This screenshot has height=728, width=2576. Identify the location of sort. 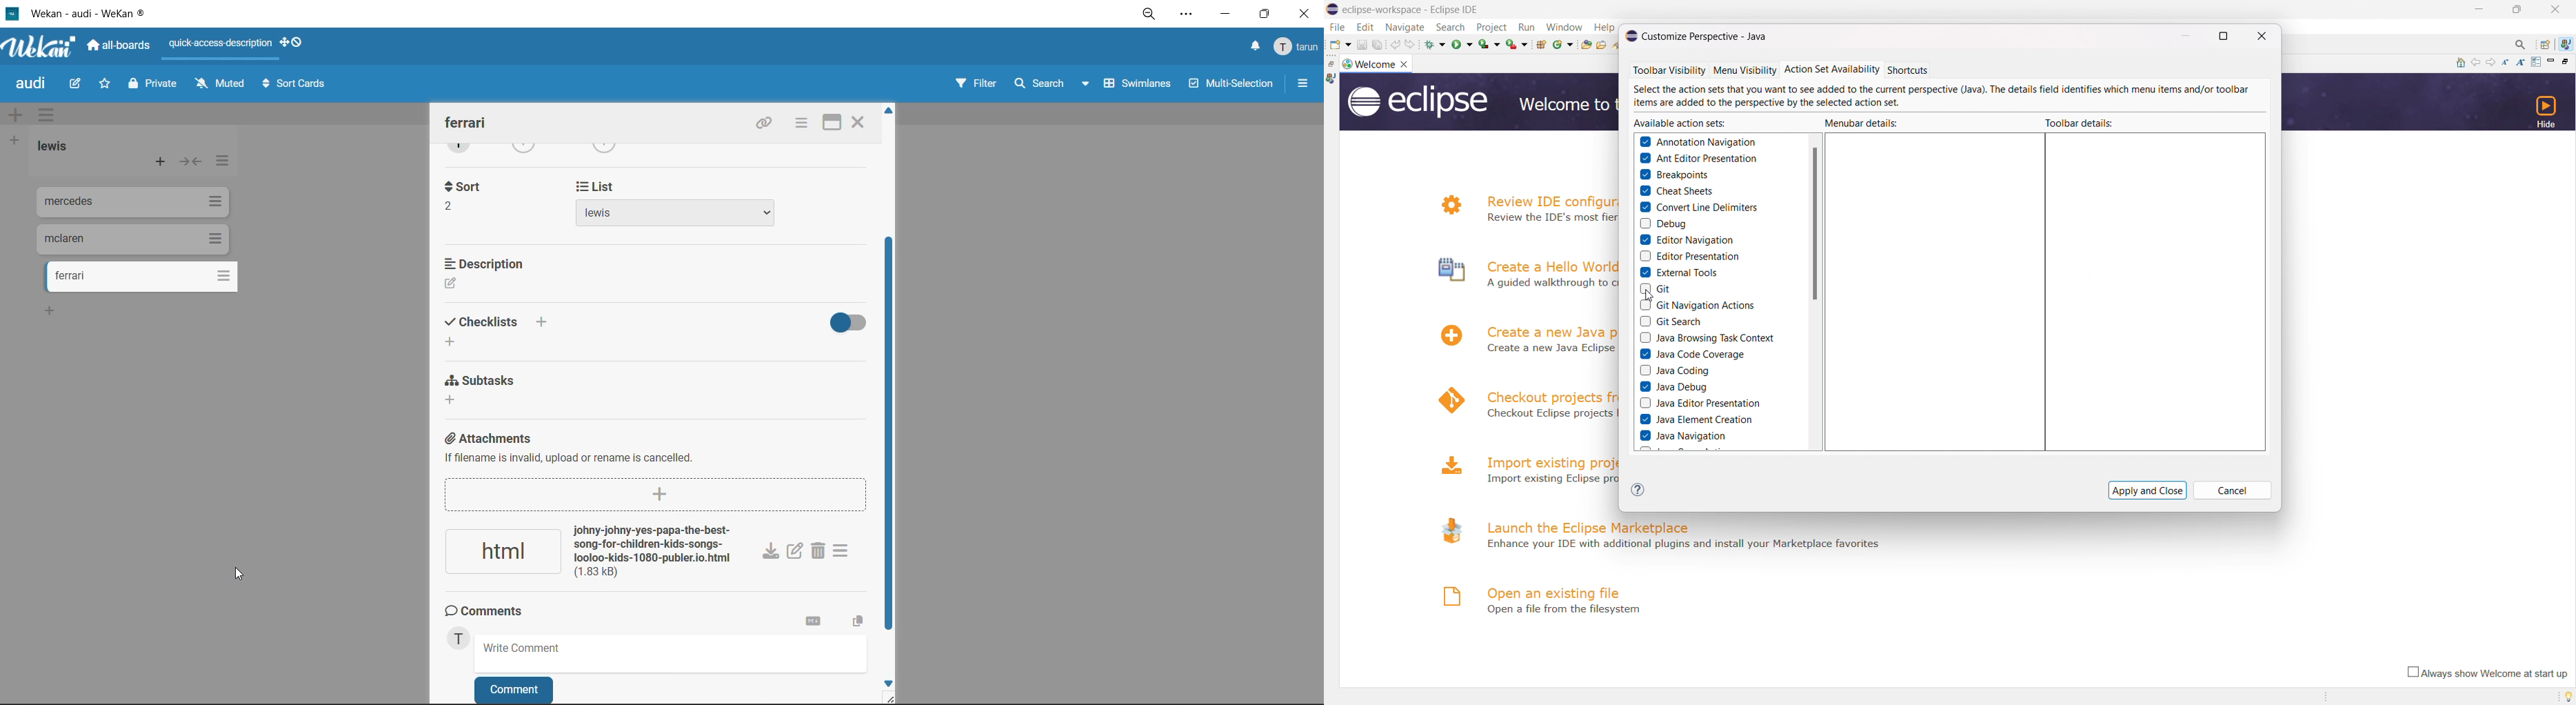
(462, 195).